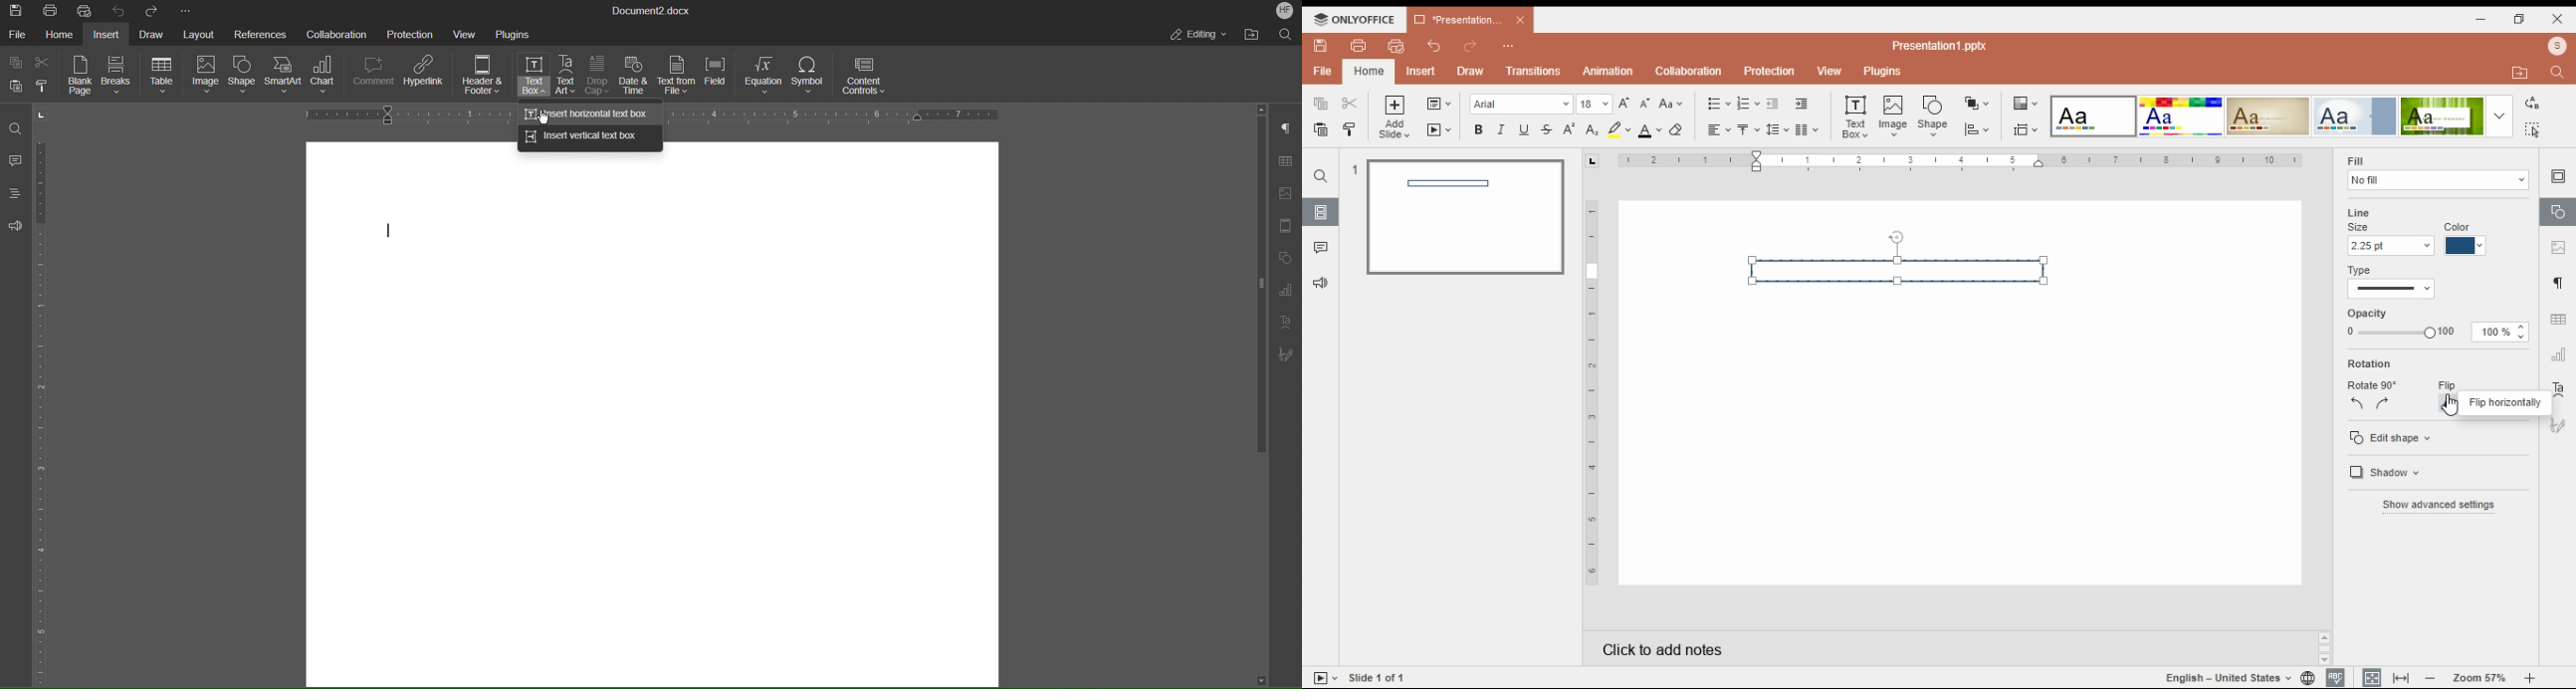  What do you see at coordinates (1465, 218) in the screenshot?
I see `slide 1` at bounding box center [1465, 218].